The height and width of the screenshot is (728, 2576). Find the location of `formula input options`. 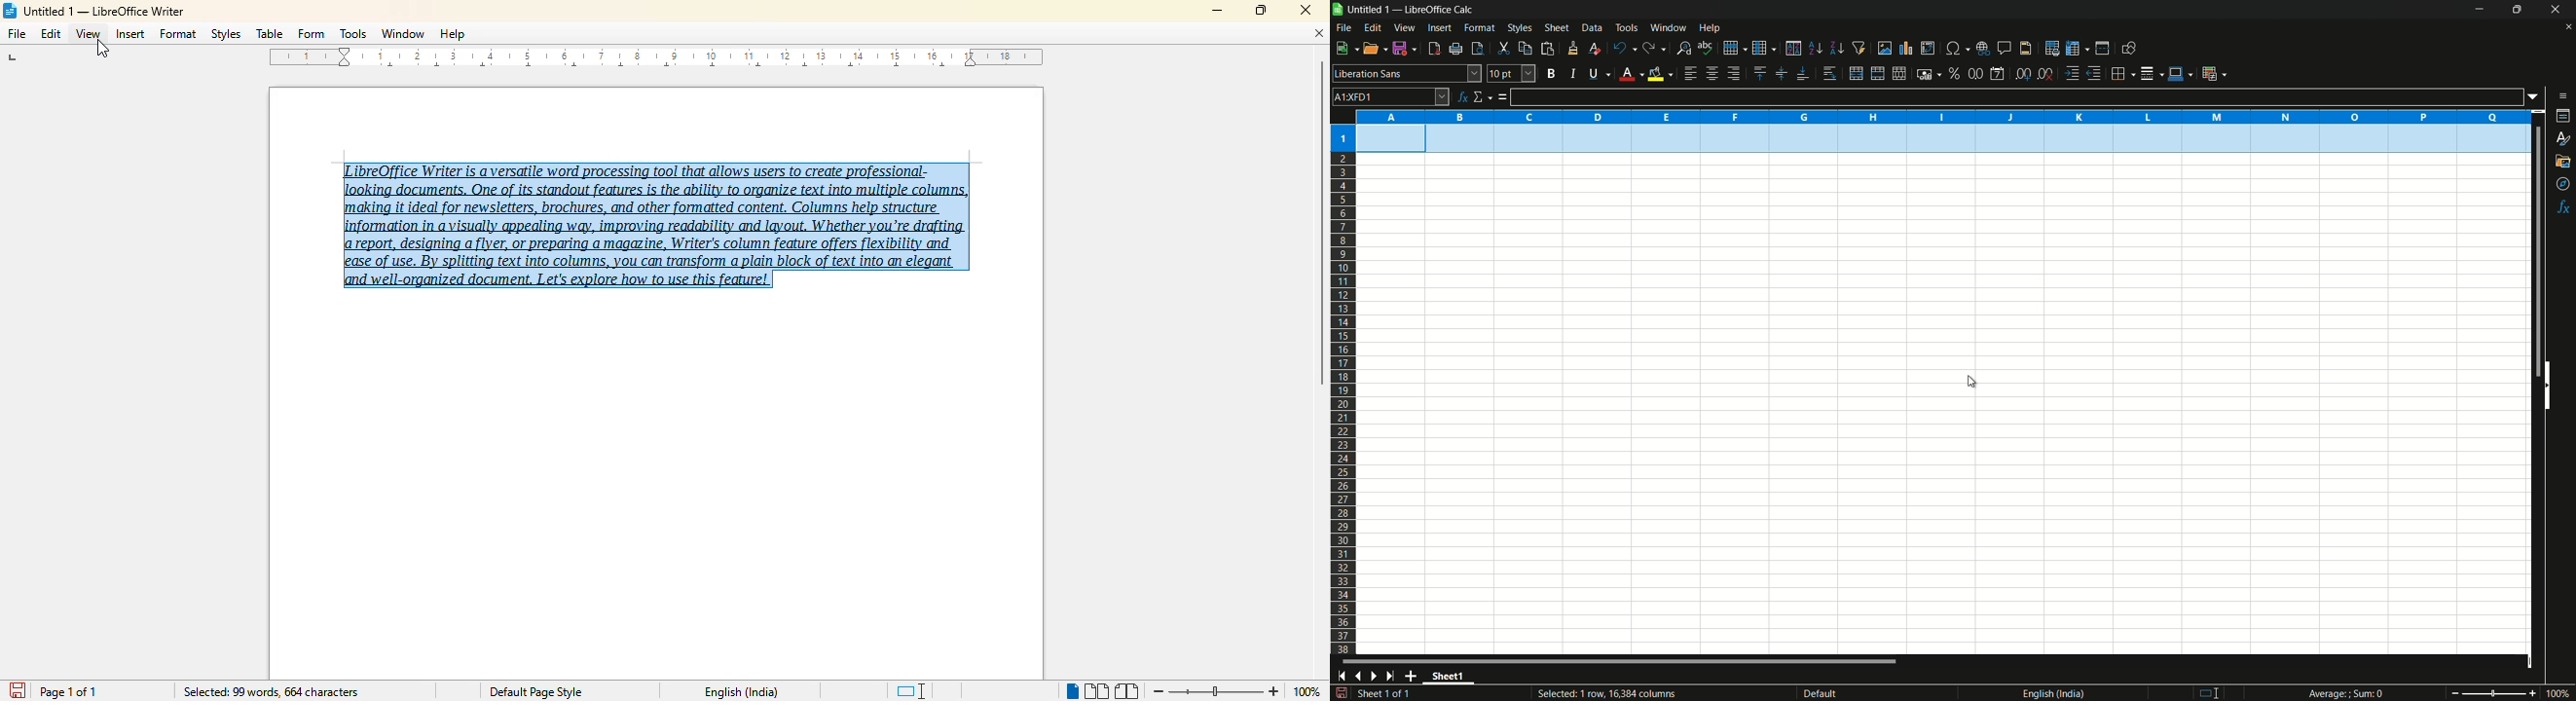

formula input options is located at coordinates (2536, 96).